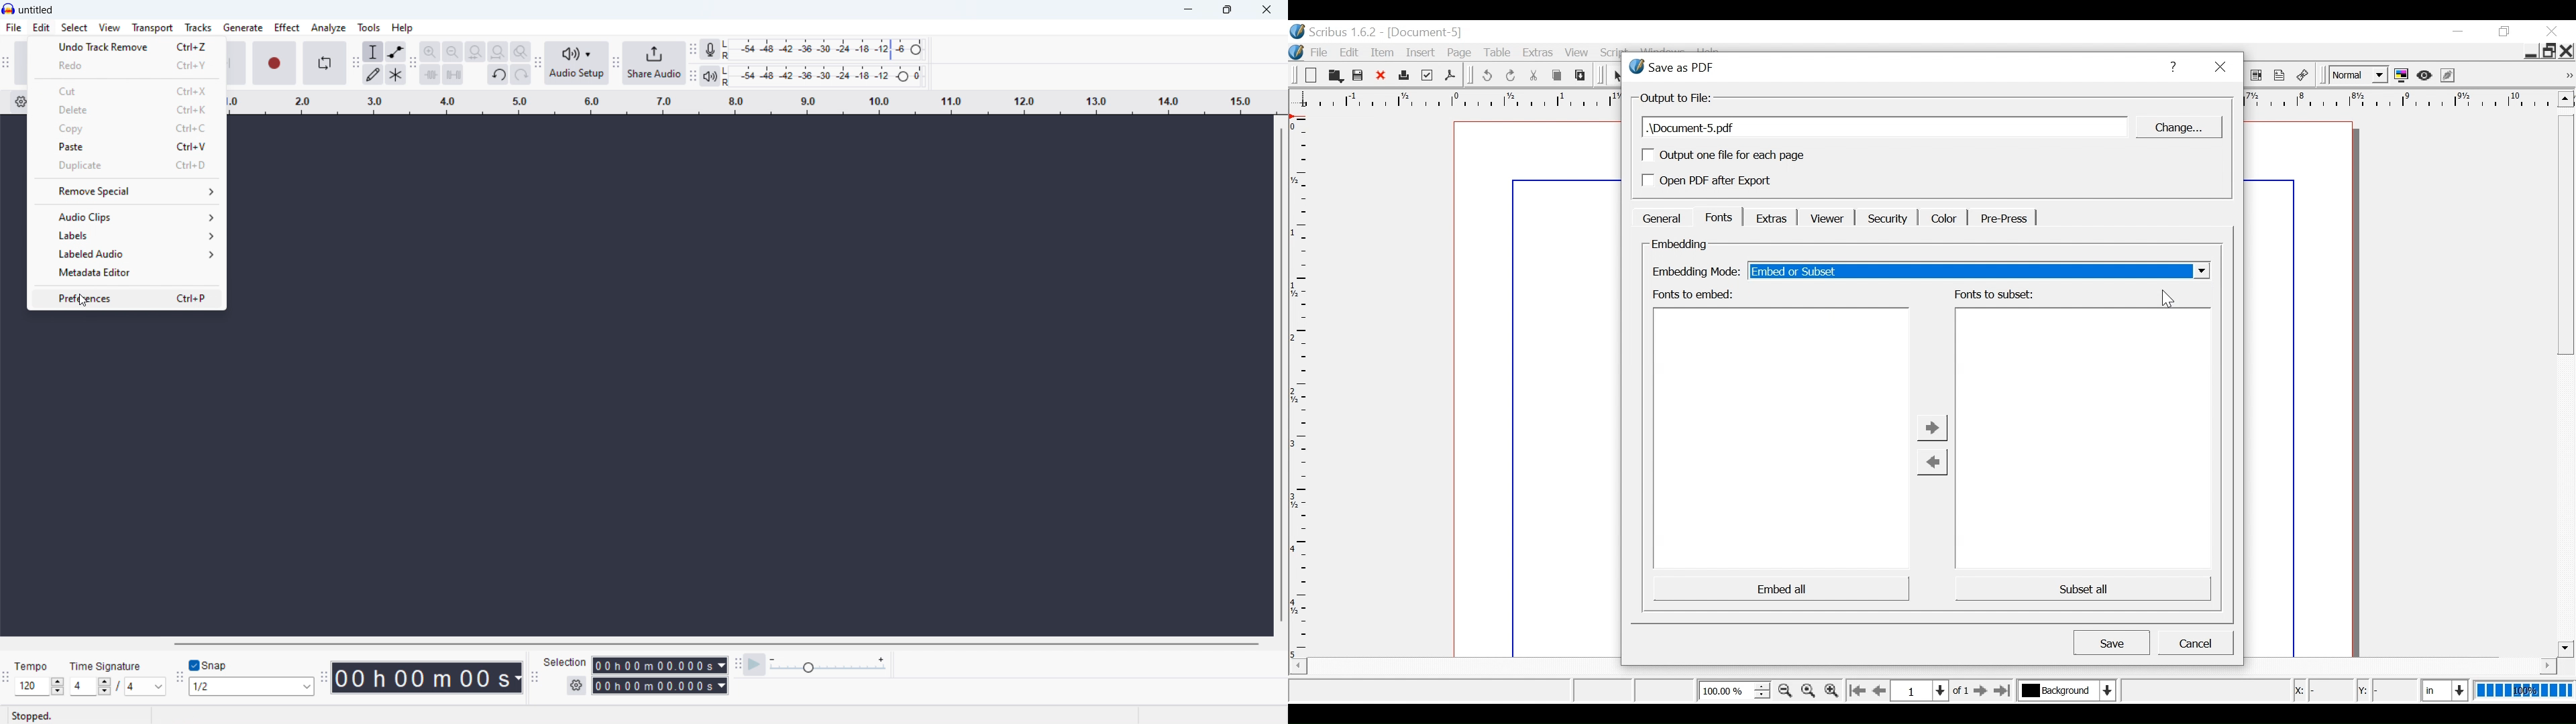 The image size is (2576, 728). I want to click on analyze, so click(328, 27).